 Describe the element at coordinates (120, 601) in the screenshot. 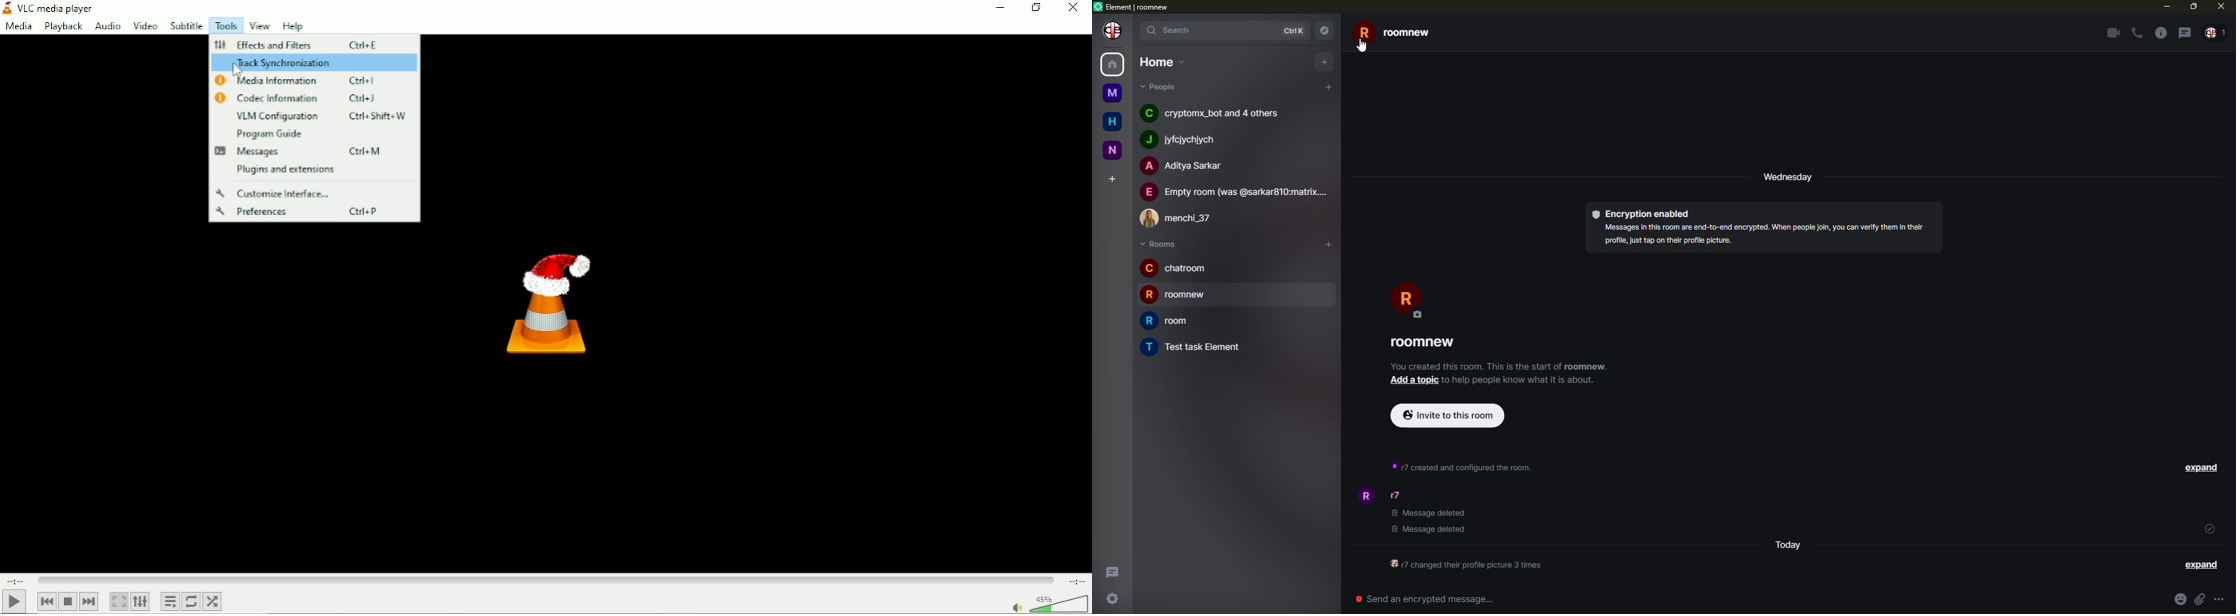

I see `Toggle video in fullscreen` at that location.